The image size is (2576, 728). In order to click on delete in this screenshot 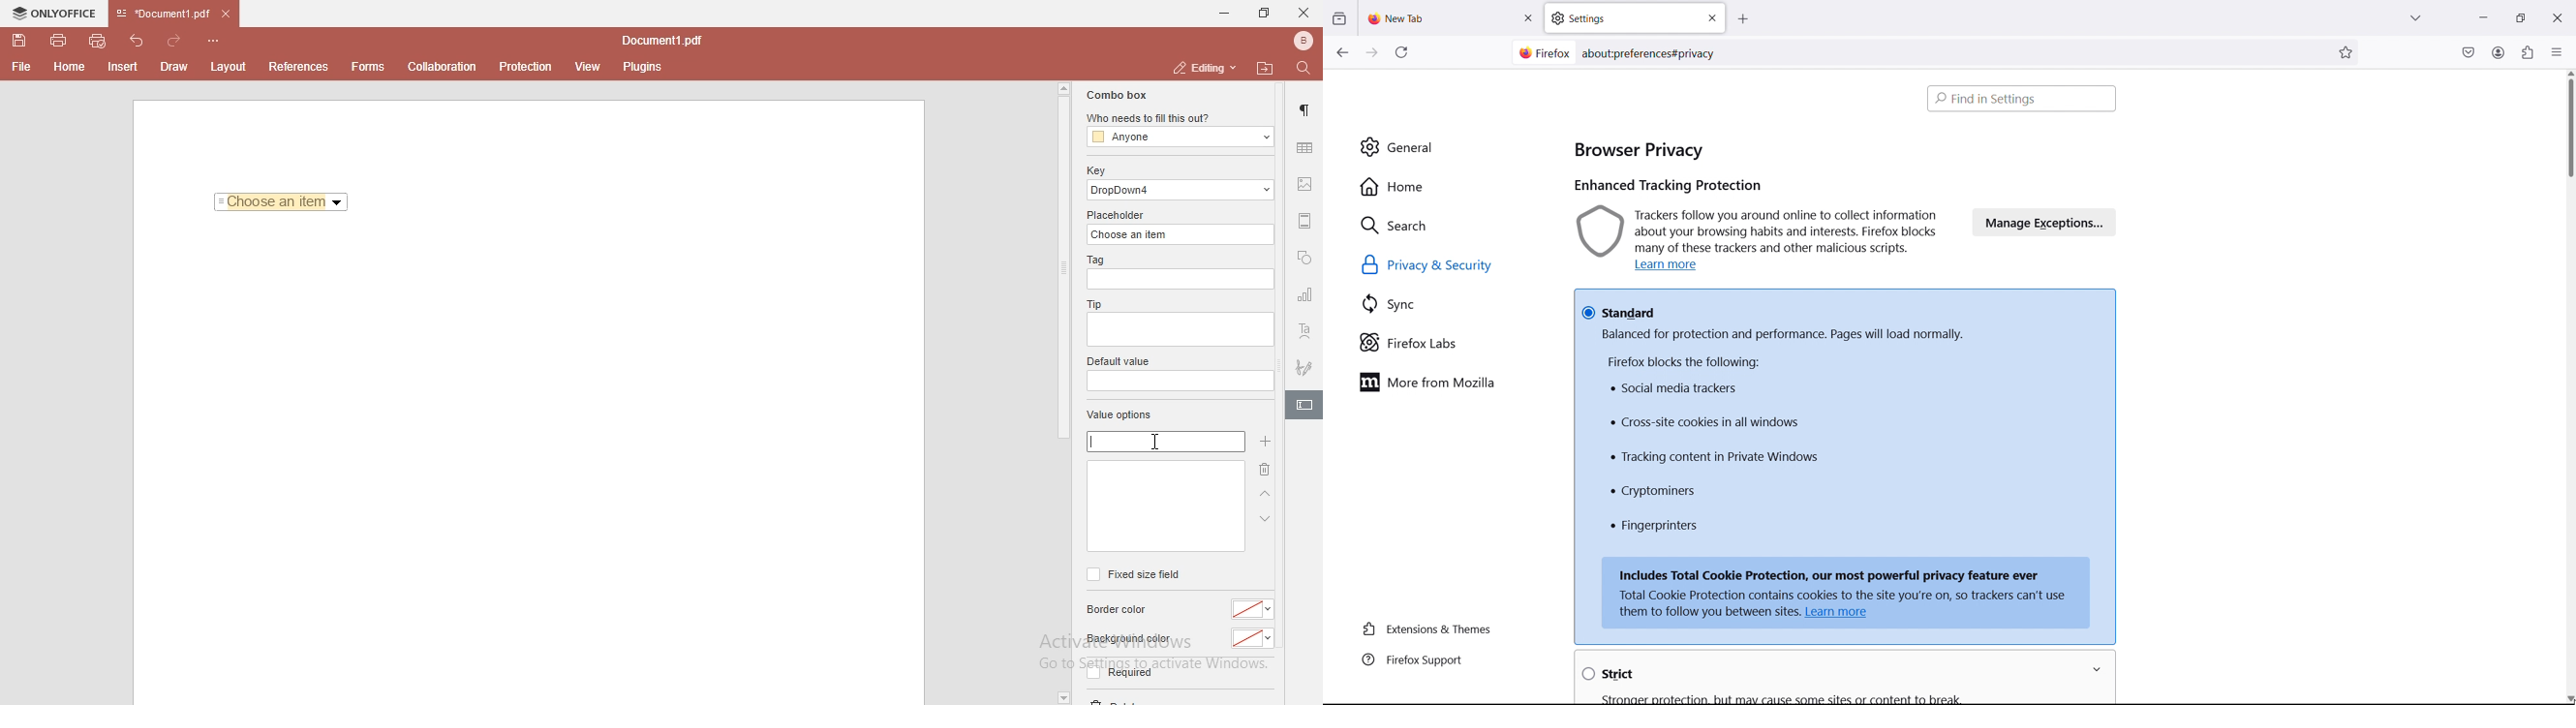, I will do `click(1262, 473)`.